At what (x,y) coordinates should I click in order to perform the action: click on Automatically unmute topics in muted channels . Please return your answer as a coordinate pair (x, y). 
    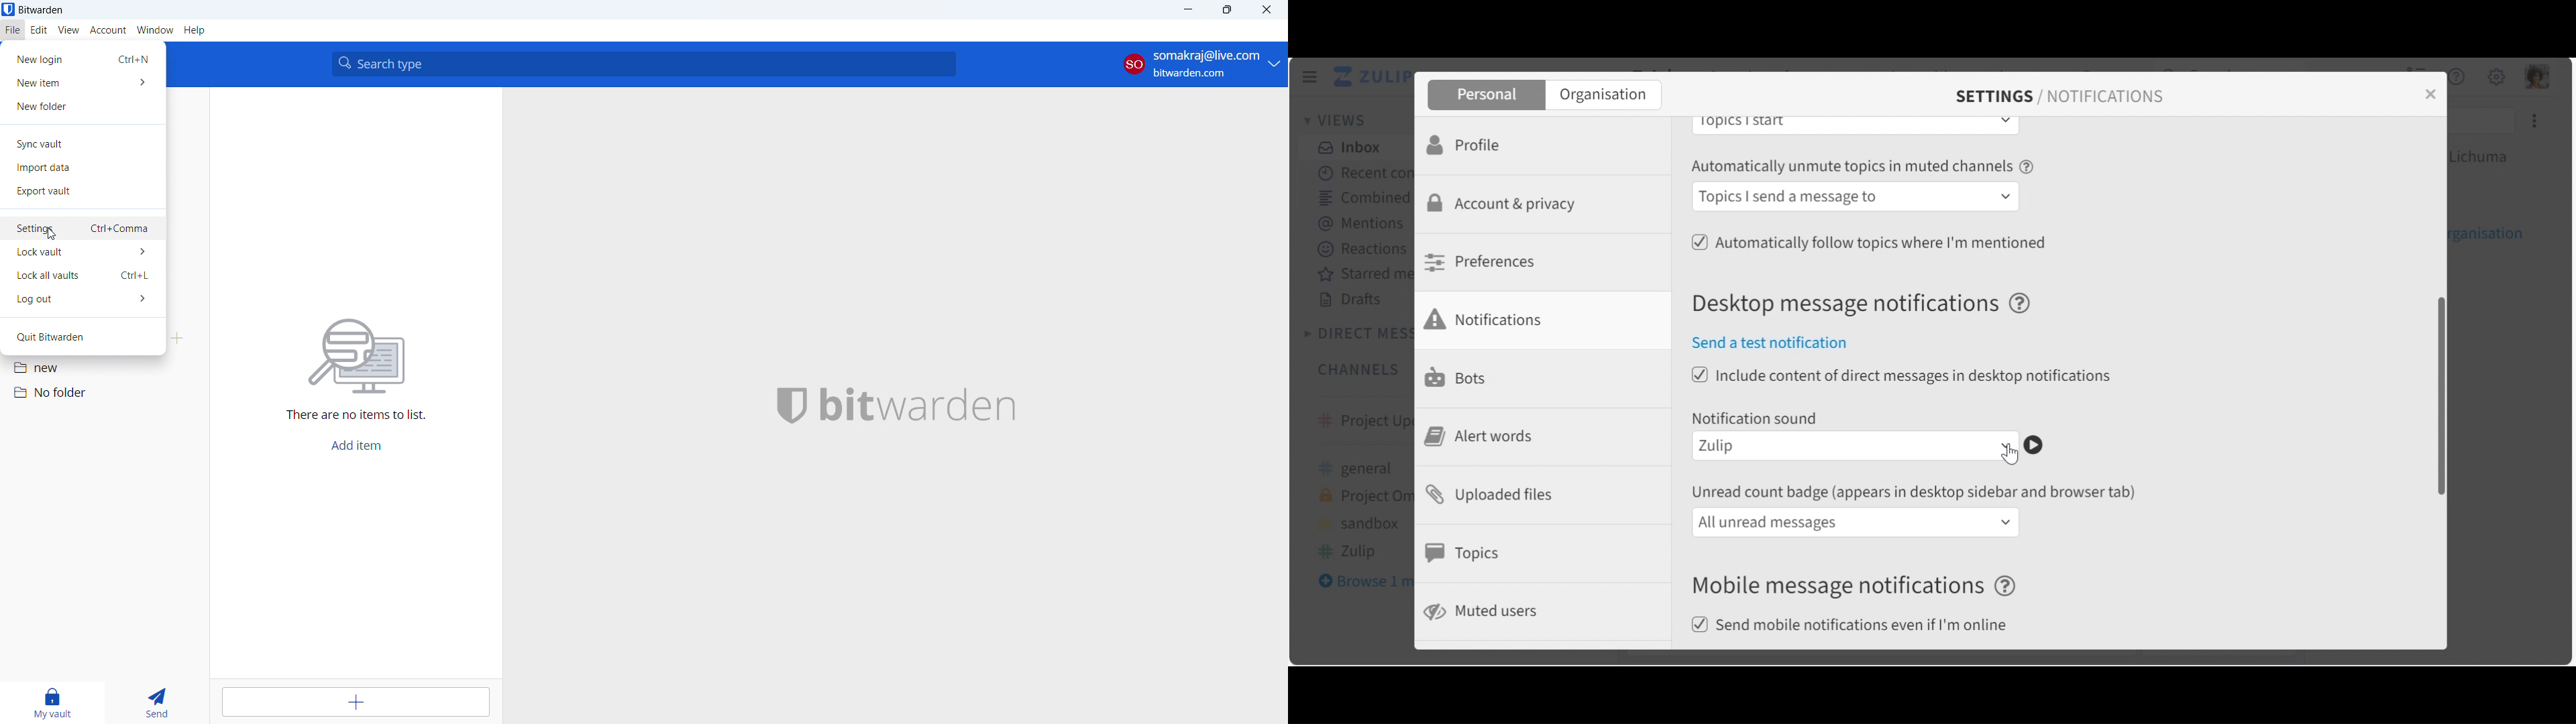
    Looking at the image, I should click on (1864, 168).